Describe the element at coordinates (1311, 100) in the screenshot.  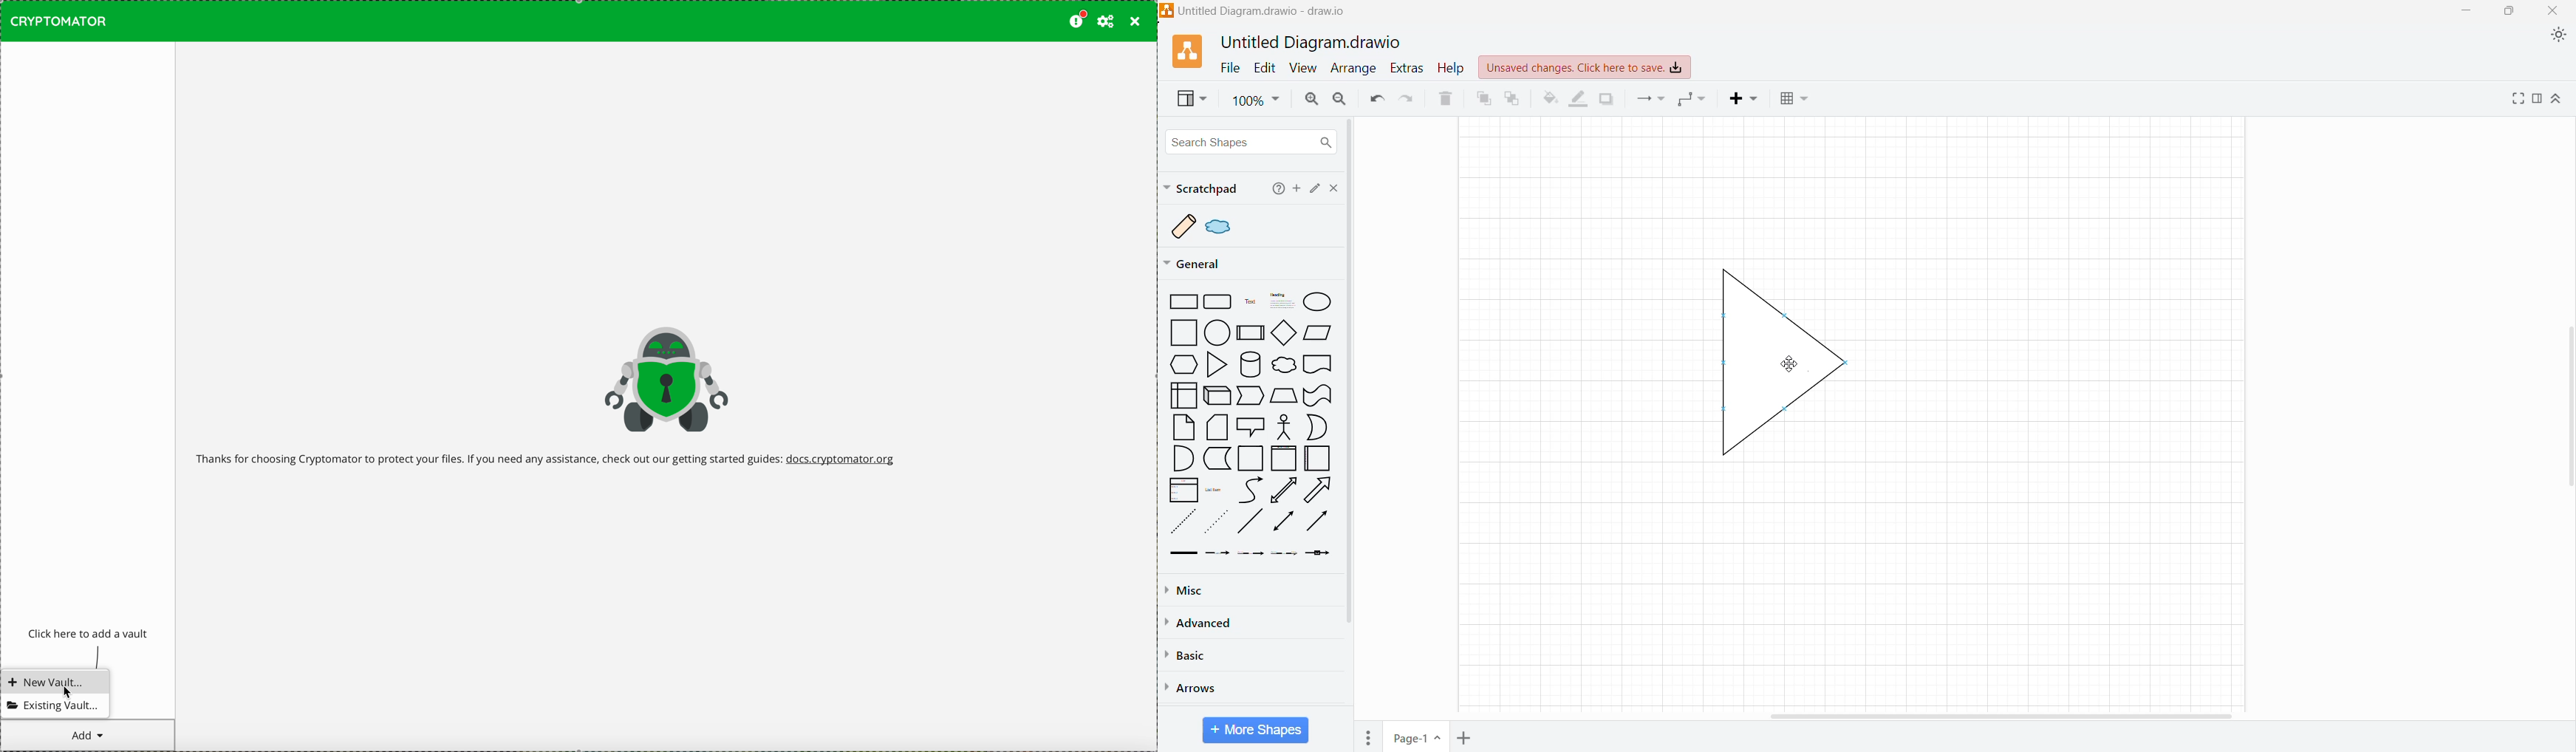
I see `Zoom In` at that location.